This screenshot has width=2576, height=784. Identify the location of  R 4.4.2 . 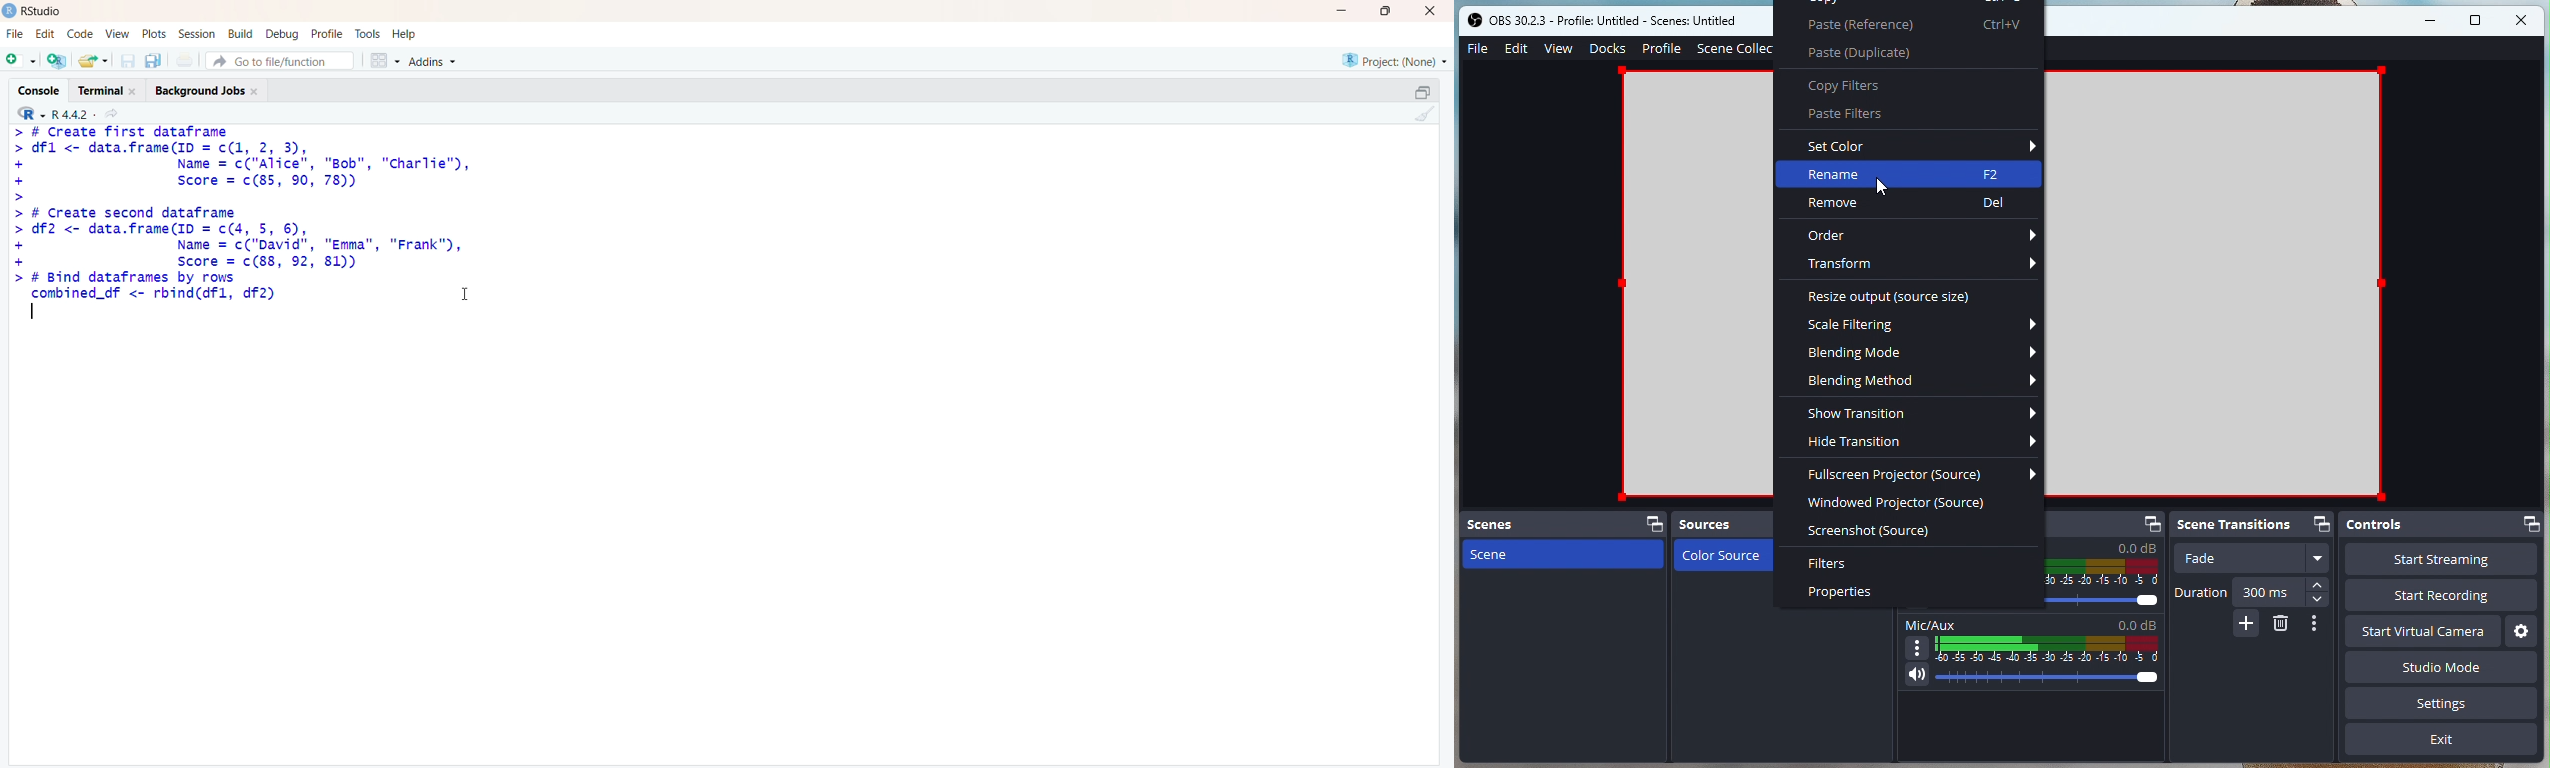
(55, 112).